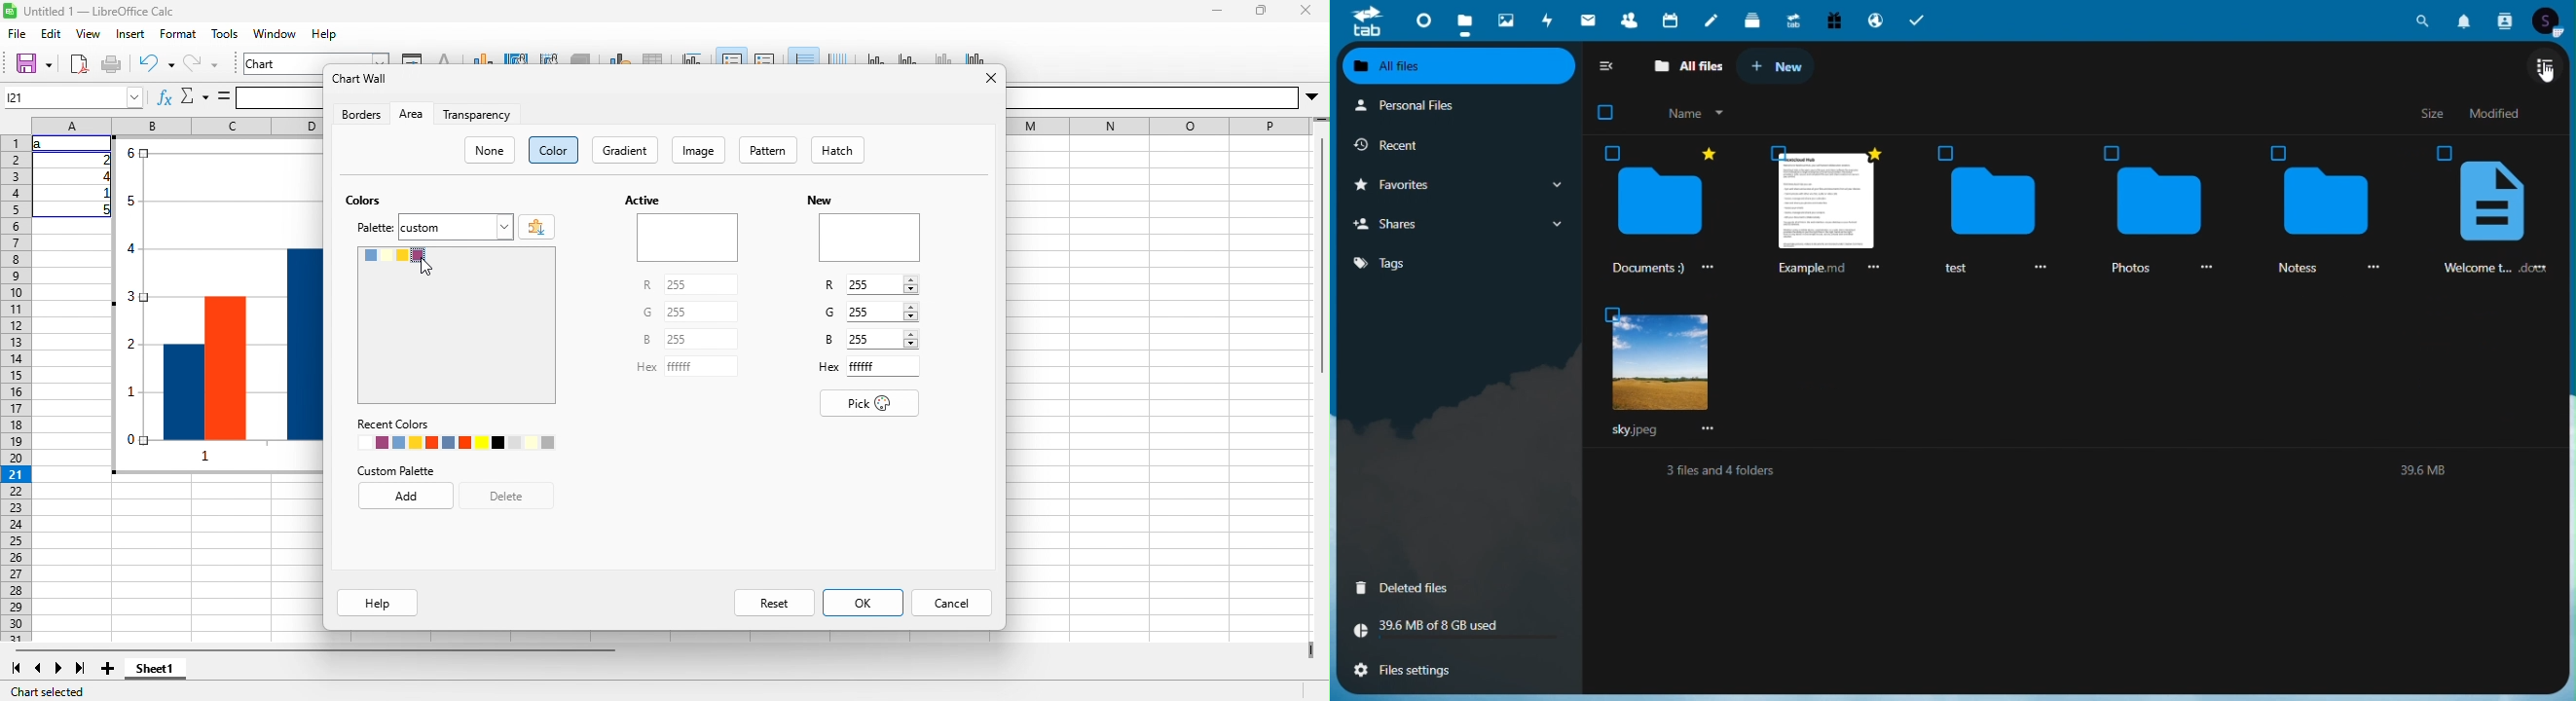 The image size is (2576, 728). Describe the element at coordinates (1871, 270) in the screenshot. I see `more options` at that location.